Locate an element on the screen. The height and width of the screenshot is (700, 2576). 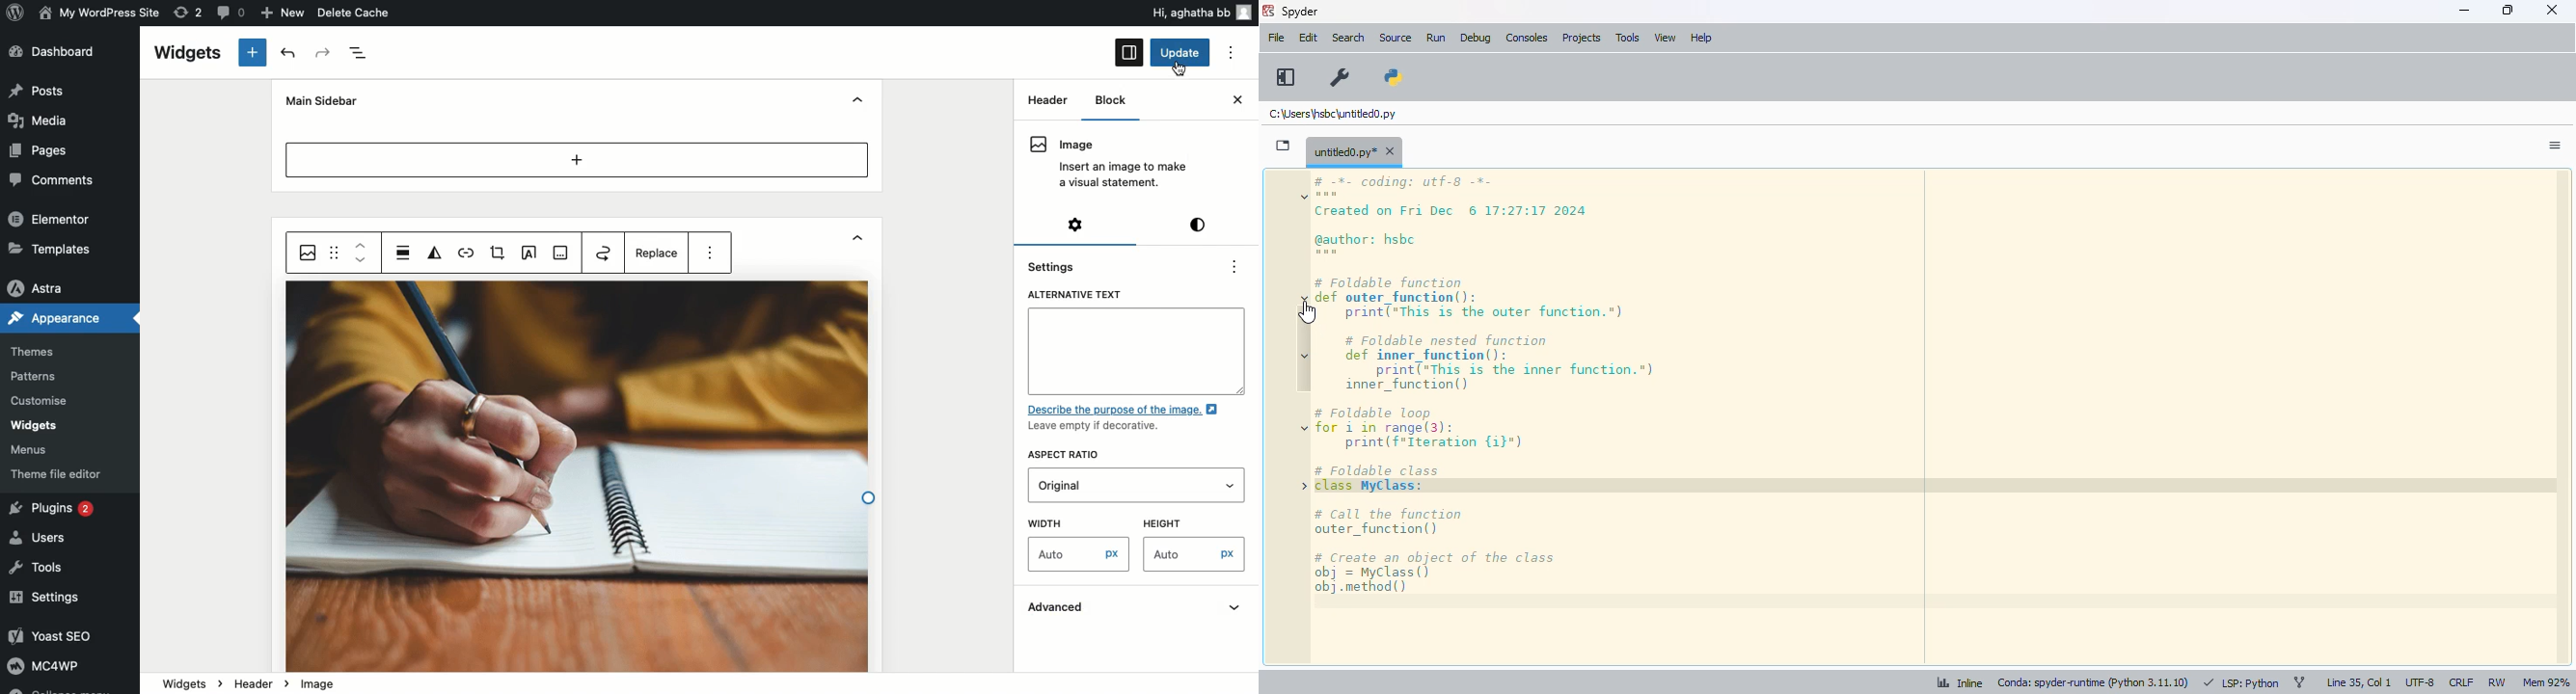
LSP: python is located at coordinates (2240, 683).